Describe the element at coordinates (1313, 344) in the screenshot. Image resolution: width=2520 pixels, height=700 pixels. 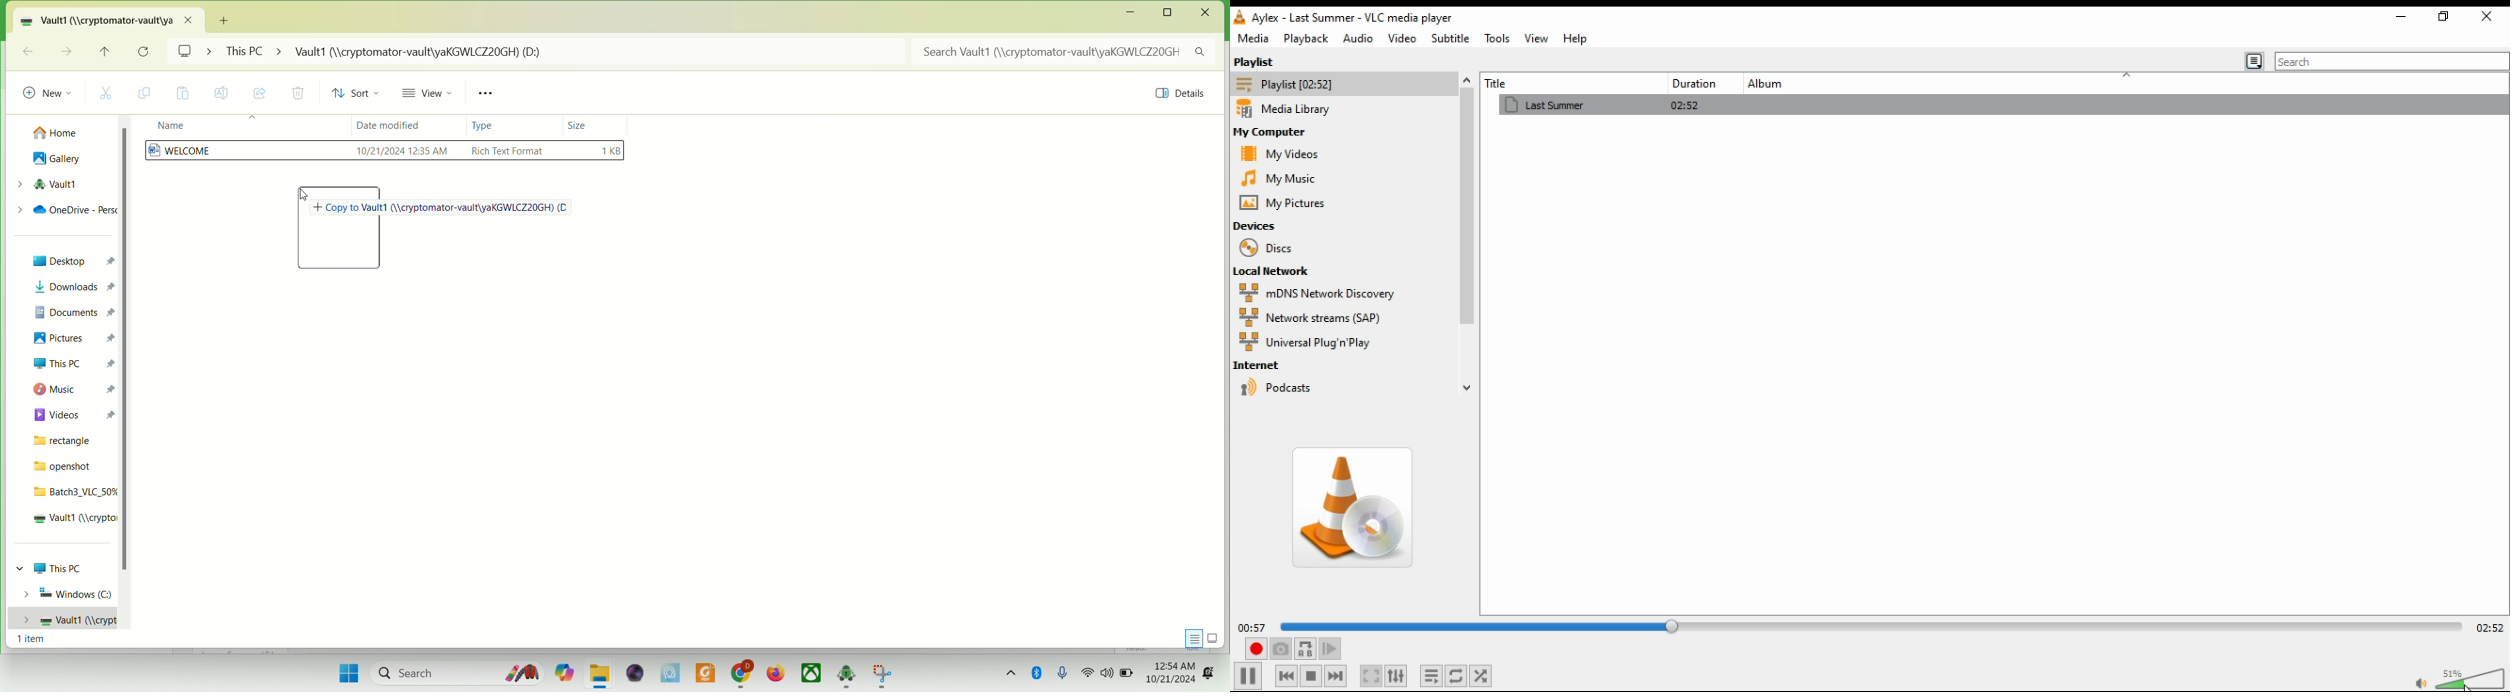
I see `universal plug 'n play` at that location.